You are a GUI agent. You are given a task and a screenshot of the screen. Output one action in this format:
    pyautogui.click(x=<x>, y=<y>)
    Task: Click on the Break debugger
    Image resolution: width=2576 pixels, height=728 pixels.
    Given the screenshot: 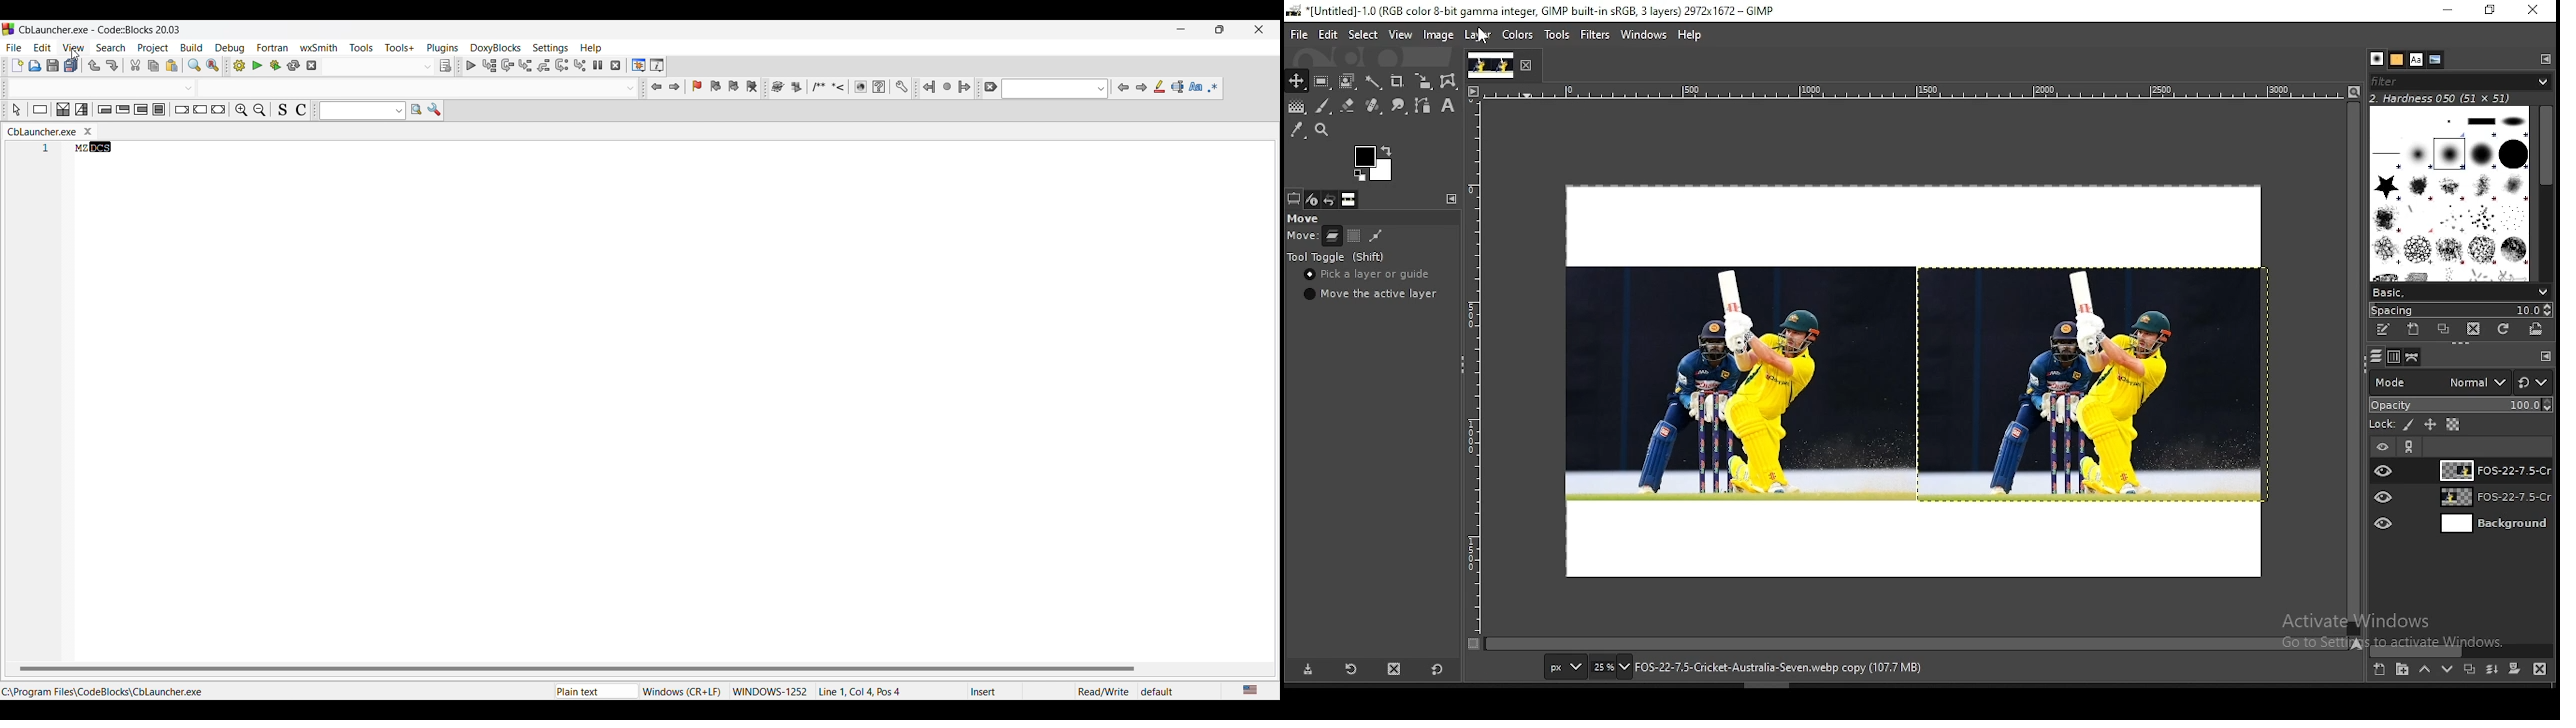 What is the action you would take?
    pyautogui.click(x=598, y=65)
    